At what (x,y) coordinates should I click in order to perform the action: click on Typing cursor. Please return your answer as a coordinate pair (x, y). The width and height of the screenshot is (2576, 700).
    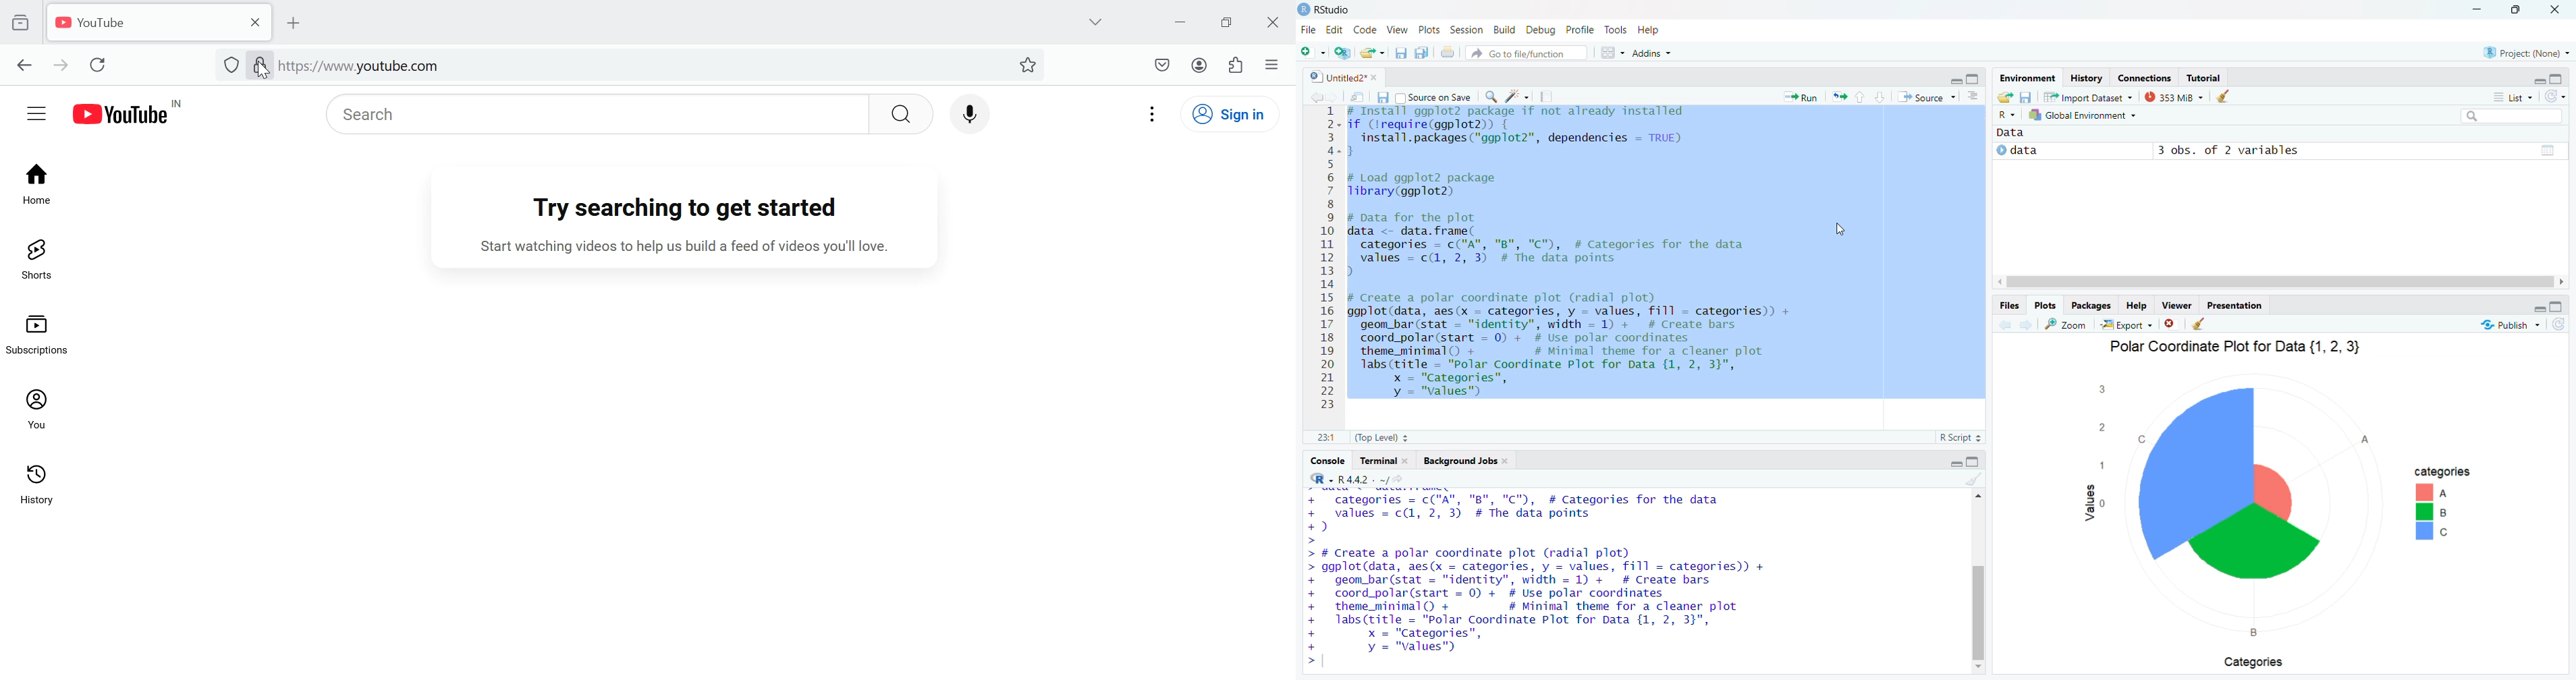
    Looking at the image, I should click on (1358, 408).